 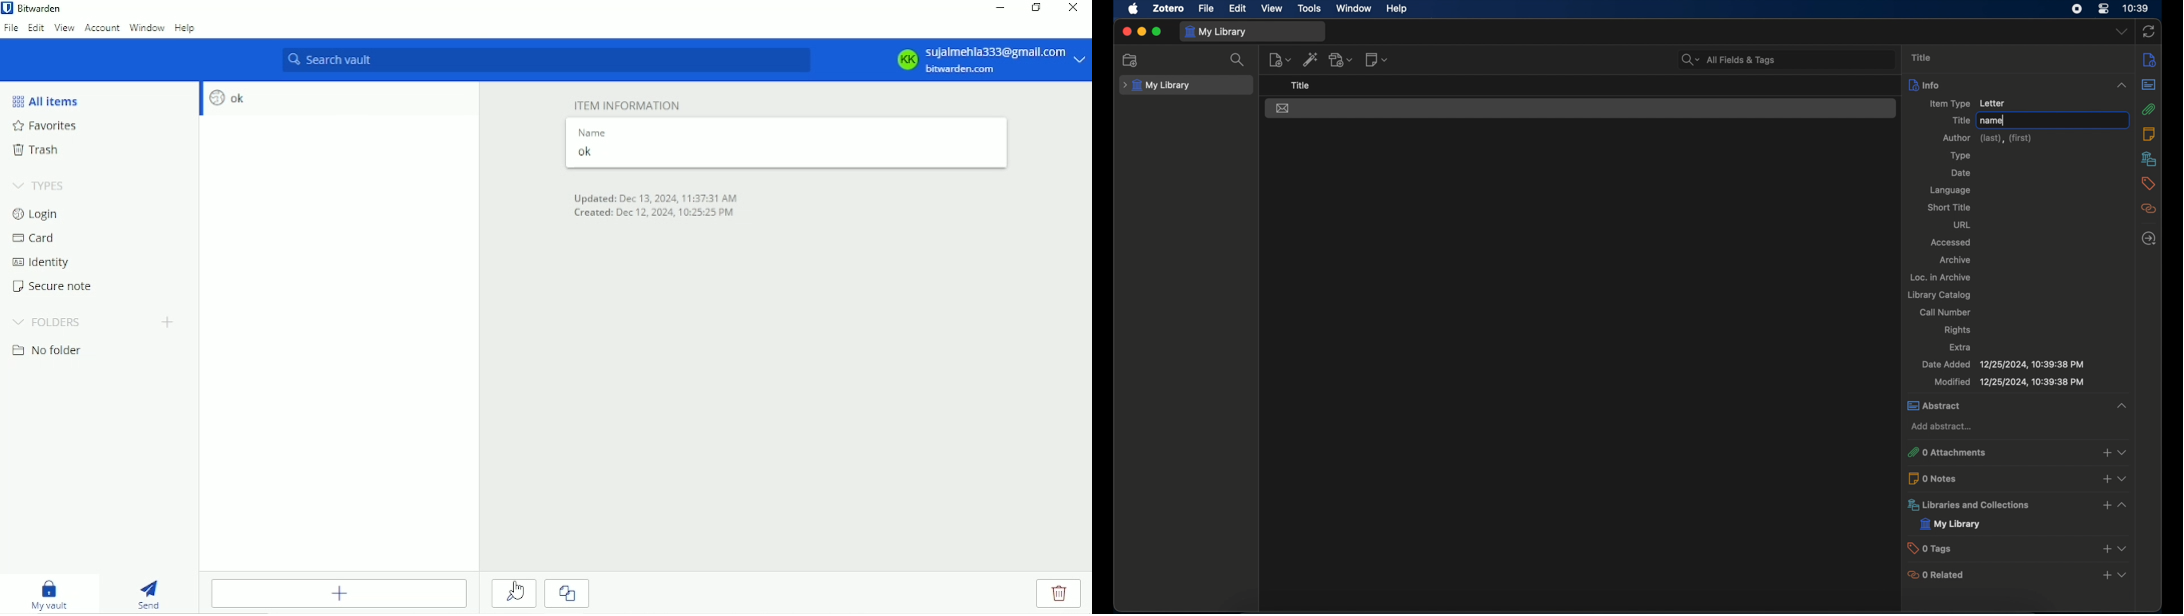 I want to click on name, so click(x=1997, y=119).